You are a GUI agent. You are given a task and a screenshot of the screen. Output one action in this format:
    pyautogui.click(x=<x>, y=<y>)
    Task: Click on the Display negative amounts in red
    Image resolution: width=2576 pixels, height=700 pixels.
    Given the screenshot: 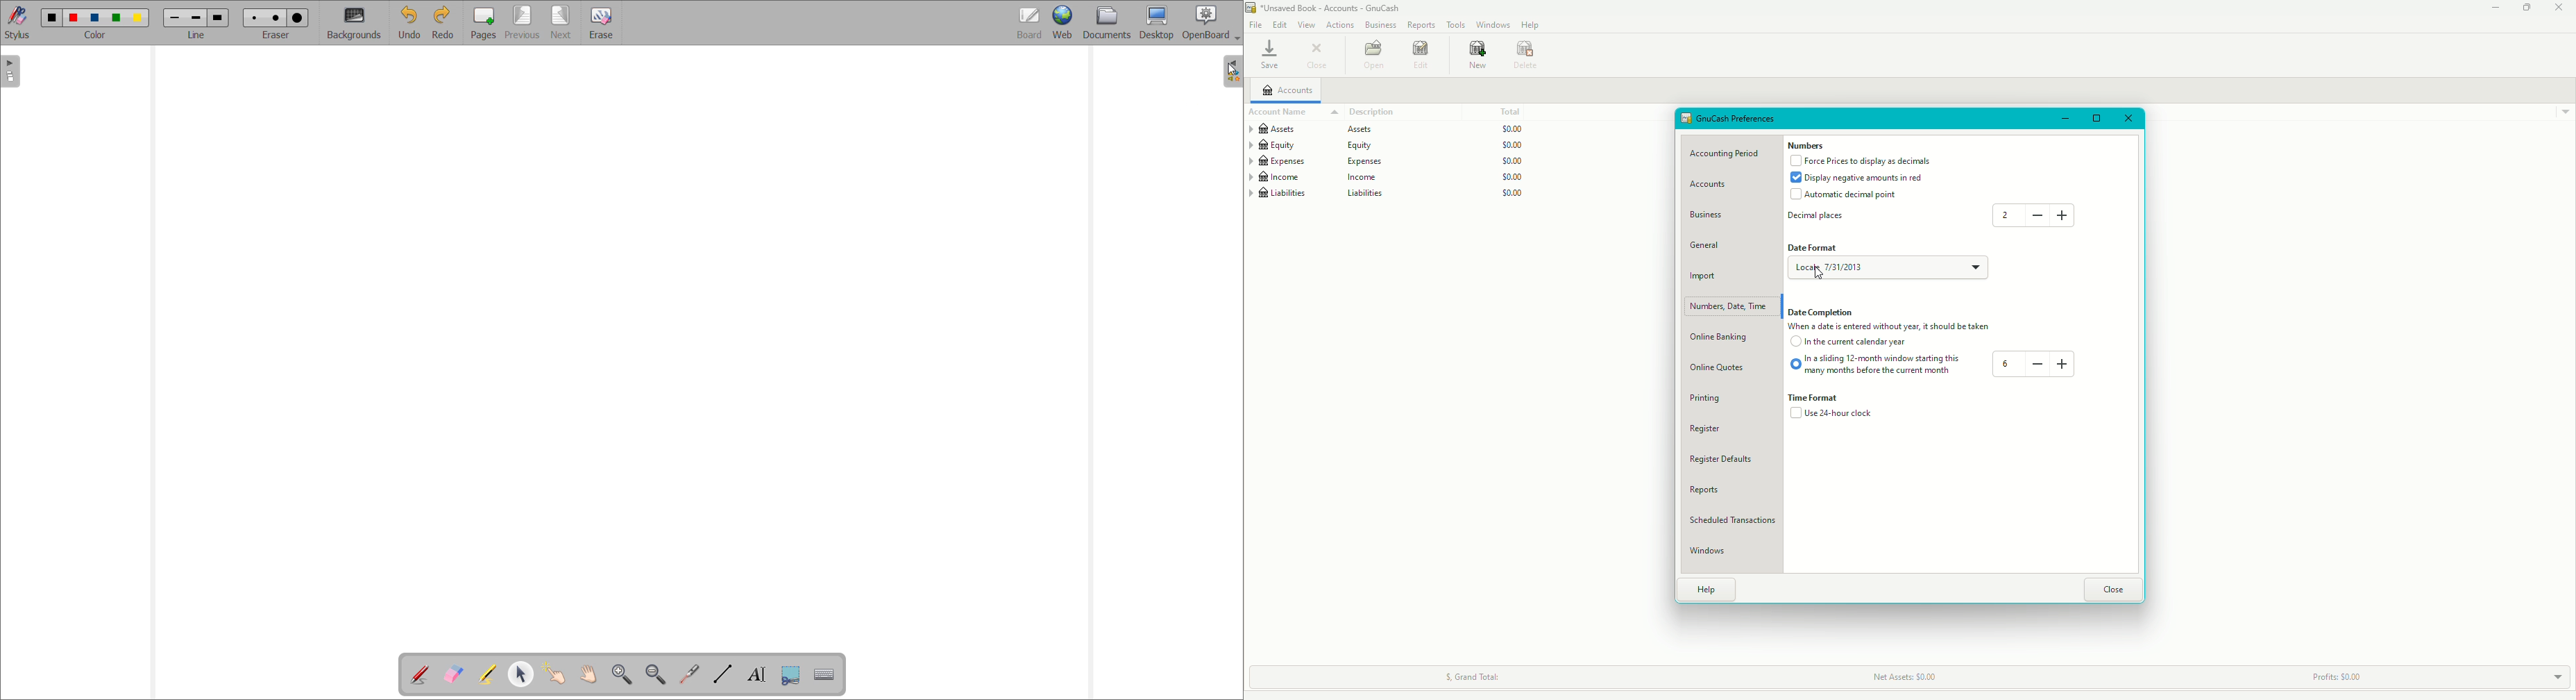 What is the action you would take?
    pyautogui.click(x=1861, y=178)
    